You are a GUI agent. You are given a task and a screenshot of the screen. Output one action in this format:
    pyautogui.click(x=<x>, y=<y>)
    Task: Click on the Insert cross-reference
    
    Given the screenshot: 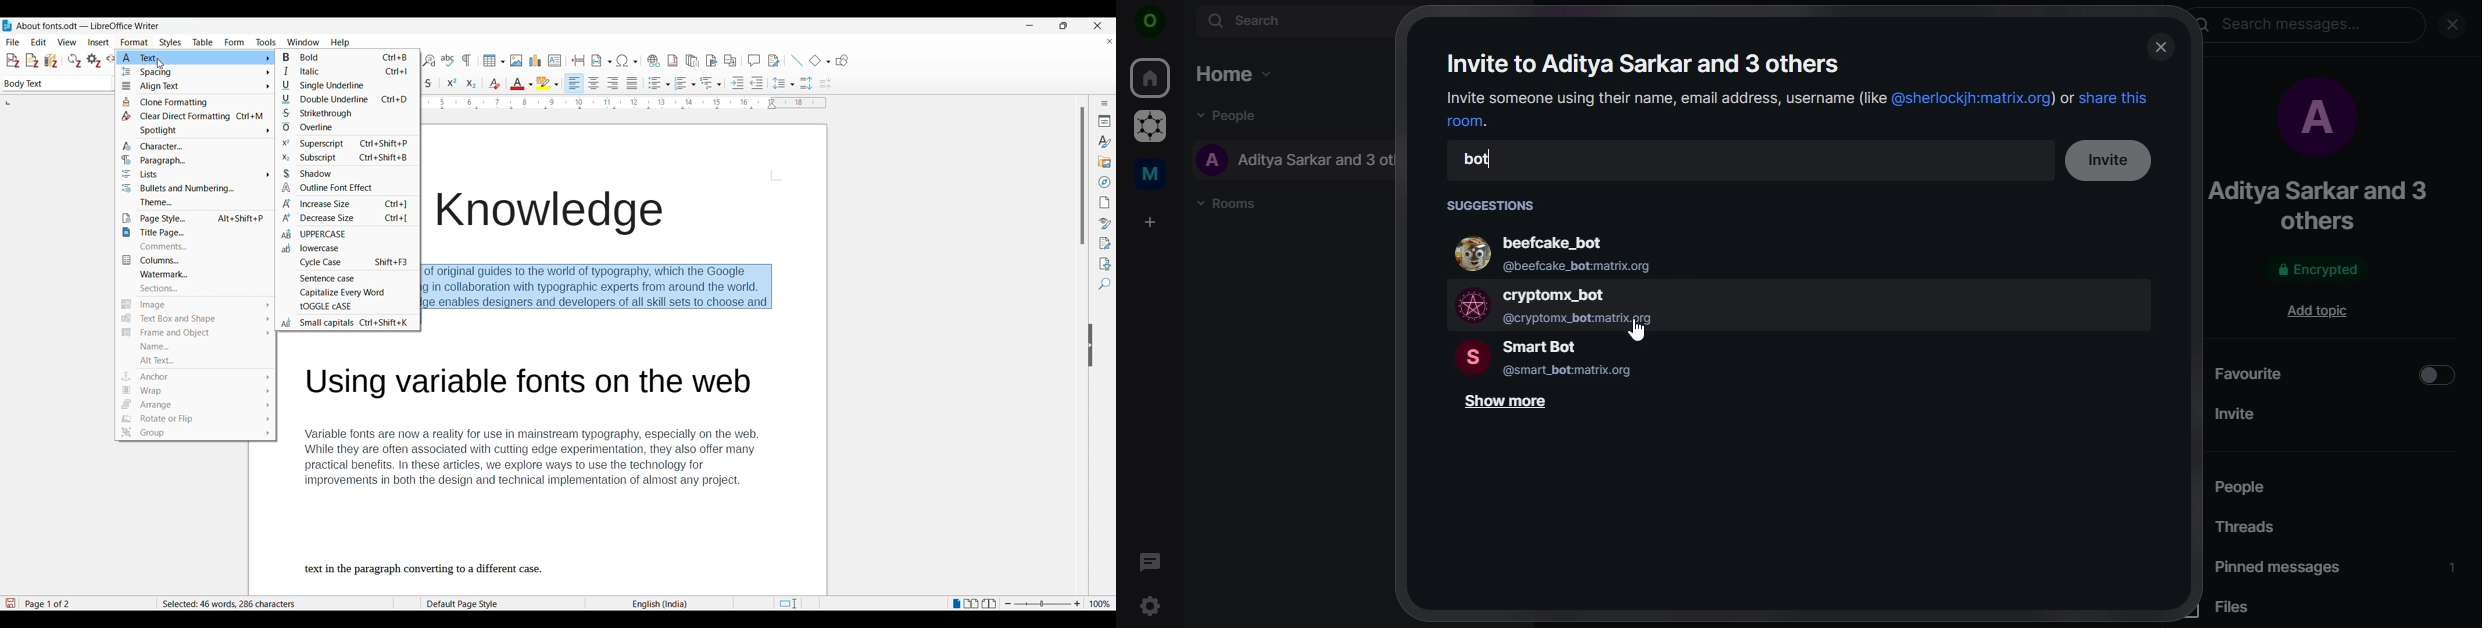 What is the action you would take?
    pyautogui.click(x=730, y=60)
    